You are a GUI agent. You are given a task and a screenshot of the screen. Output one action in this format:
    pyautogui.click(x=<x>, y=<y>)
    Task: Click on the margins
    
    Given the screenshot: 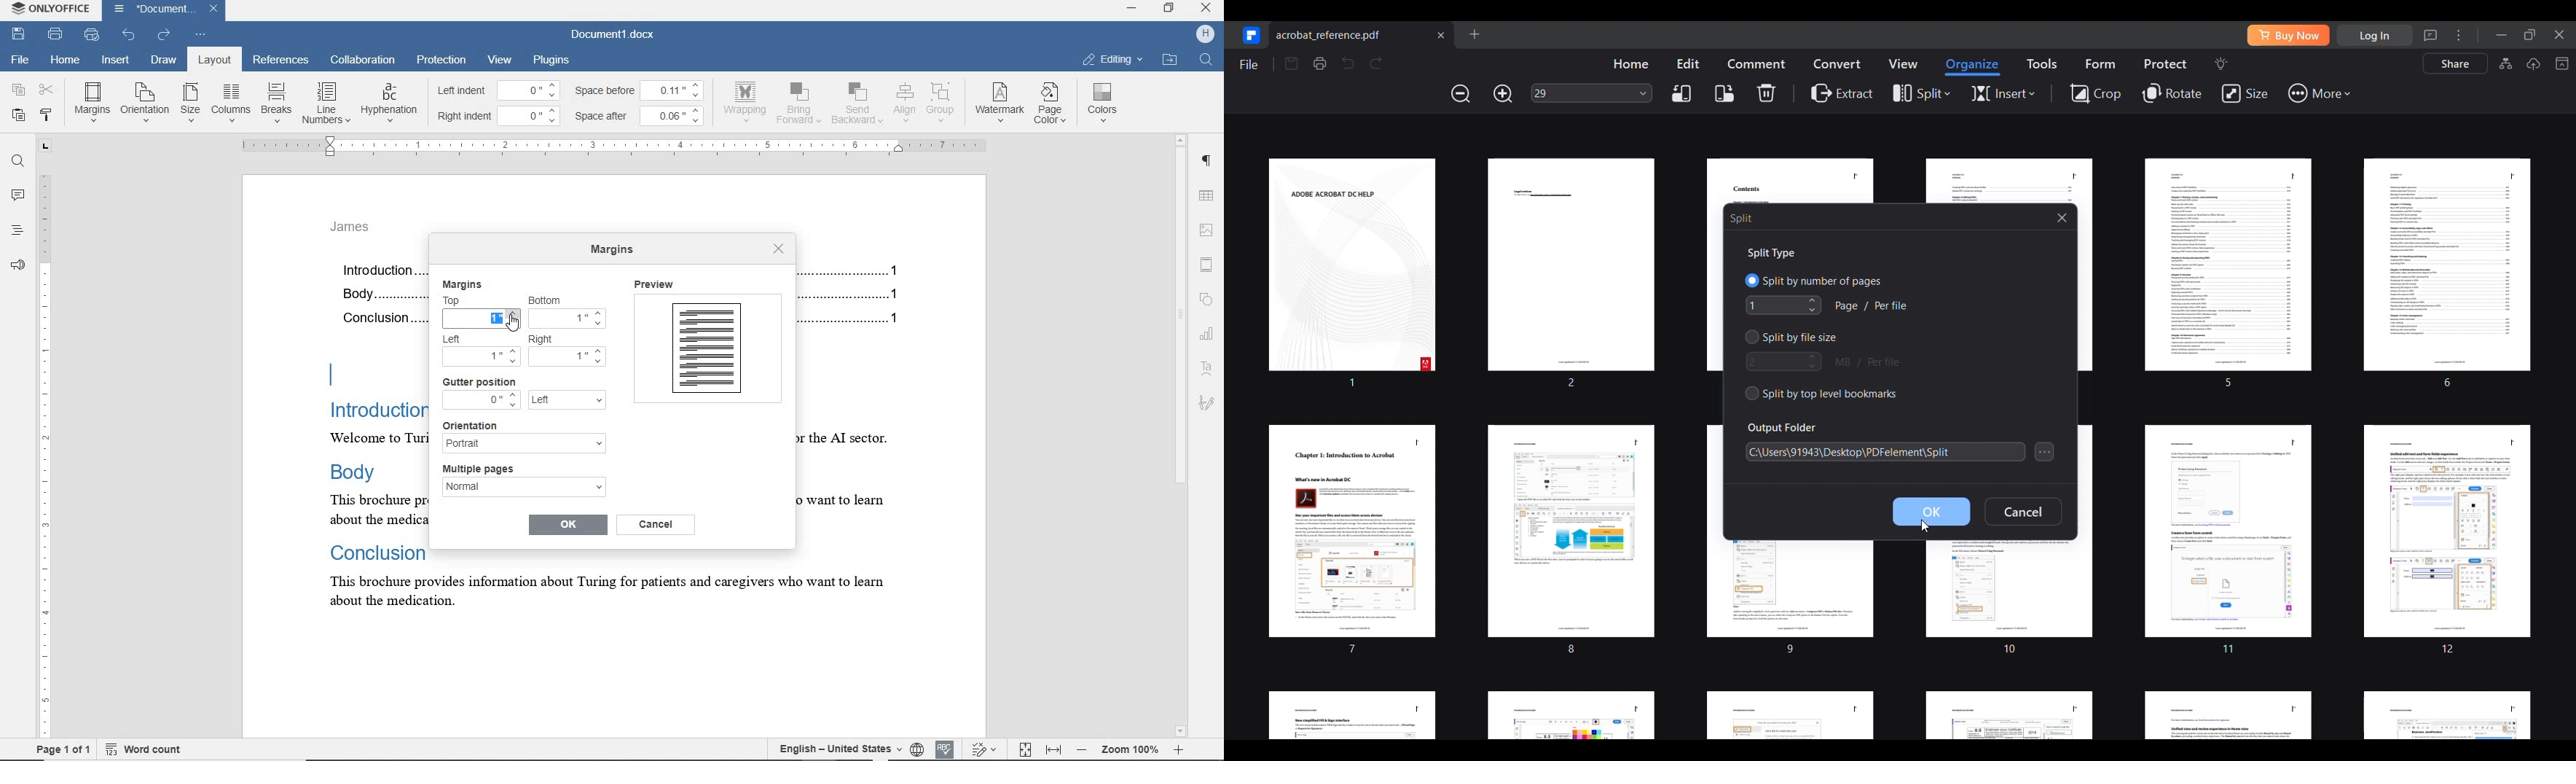 What is the action you would take?
    pyautogui.click(x=615, y=251)
    